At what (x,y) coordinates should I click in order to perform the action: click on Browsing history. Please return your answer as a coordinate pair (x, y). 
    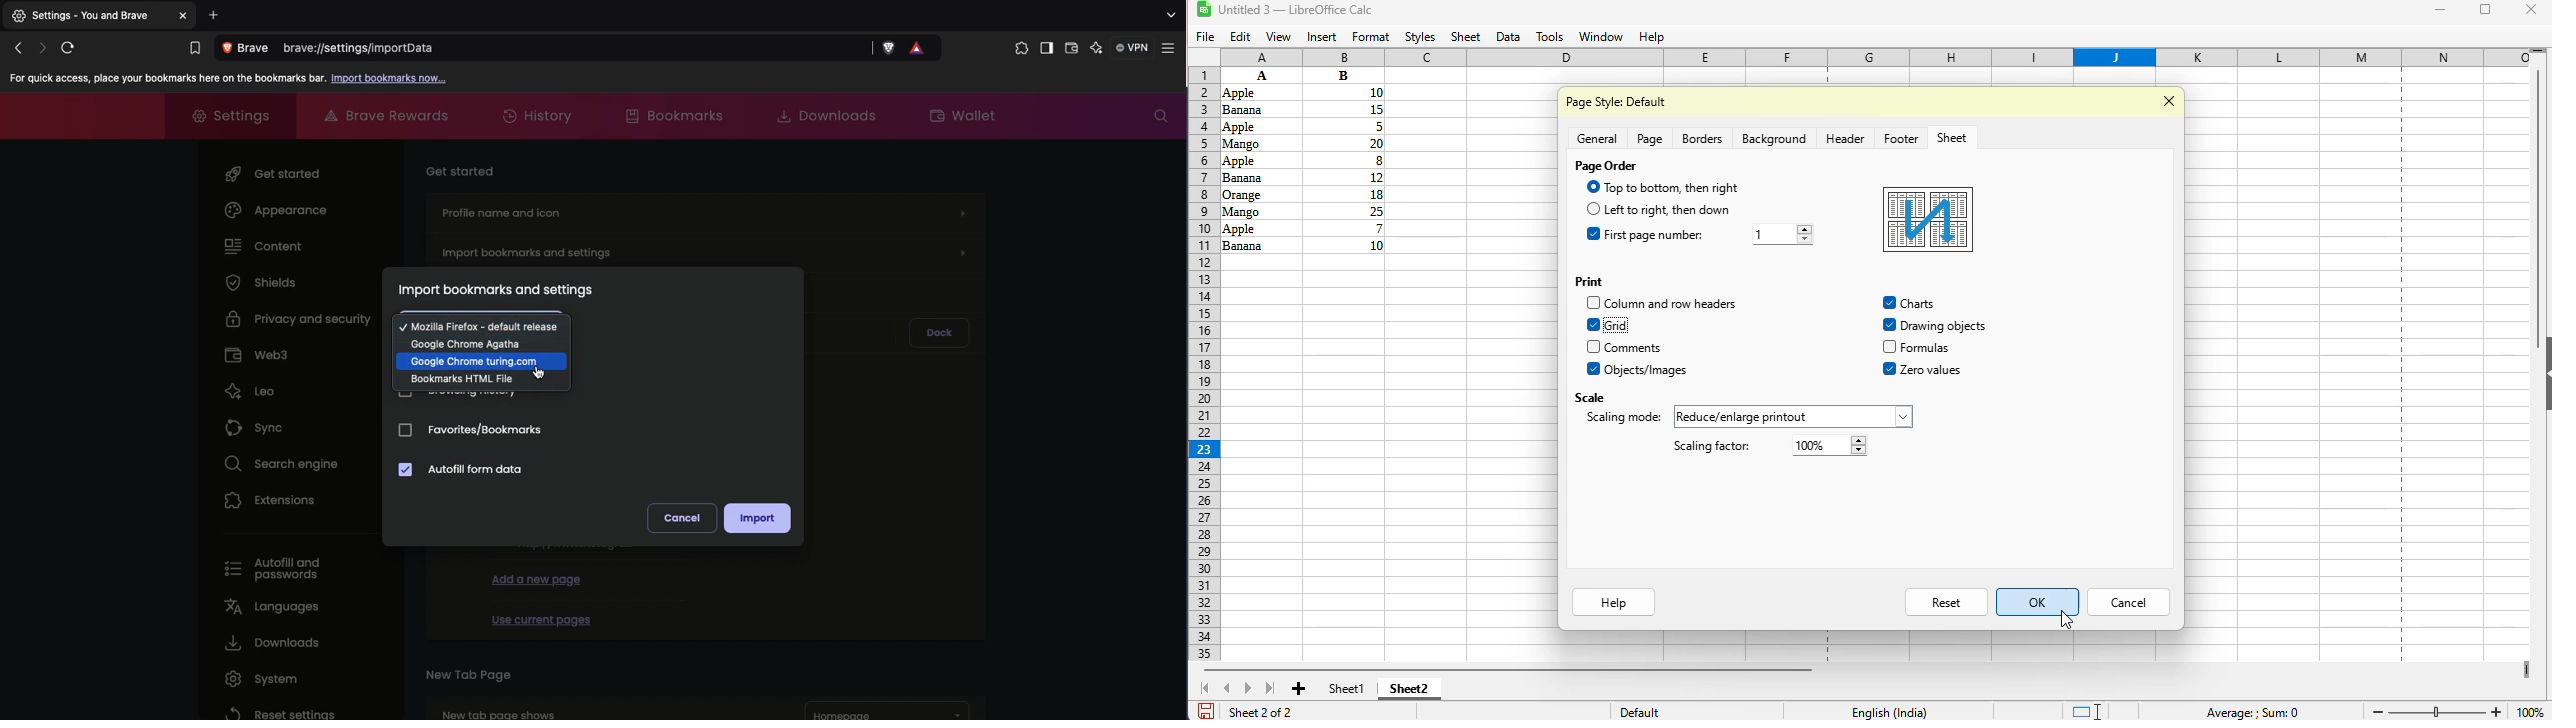
    Looking at the image, I should click on (460, 396).